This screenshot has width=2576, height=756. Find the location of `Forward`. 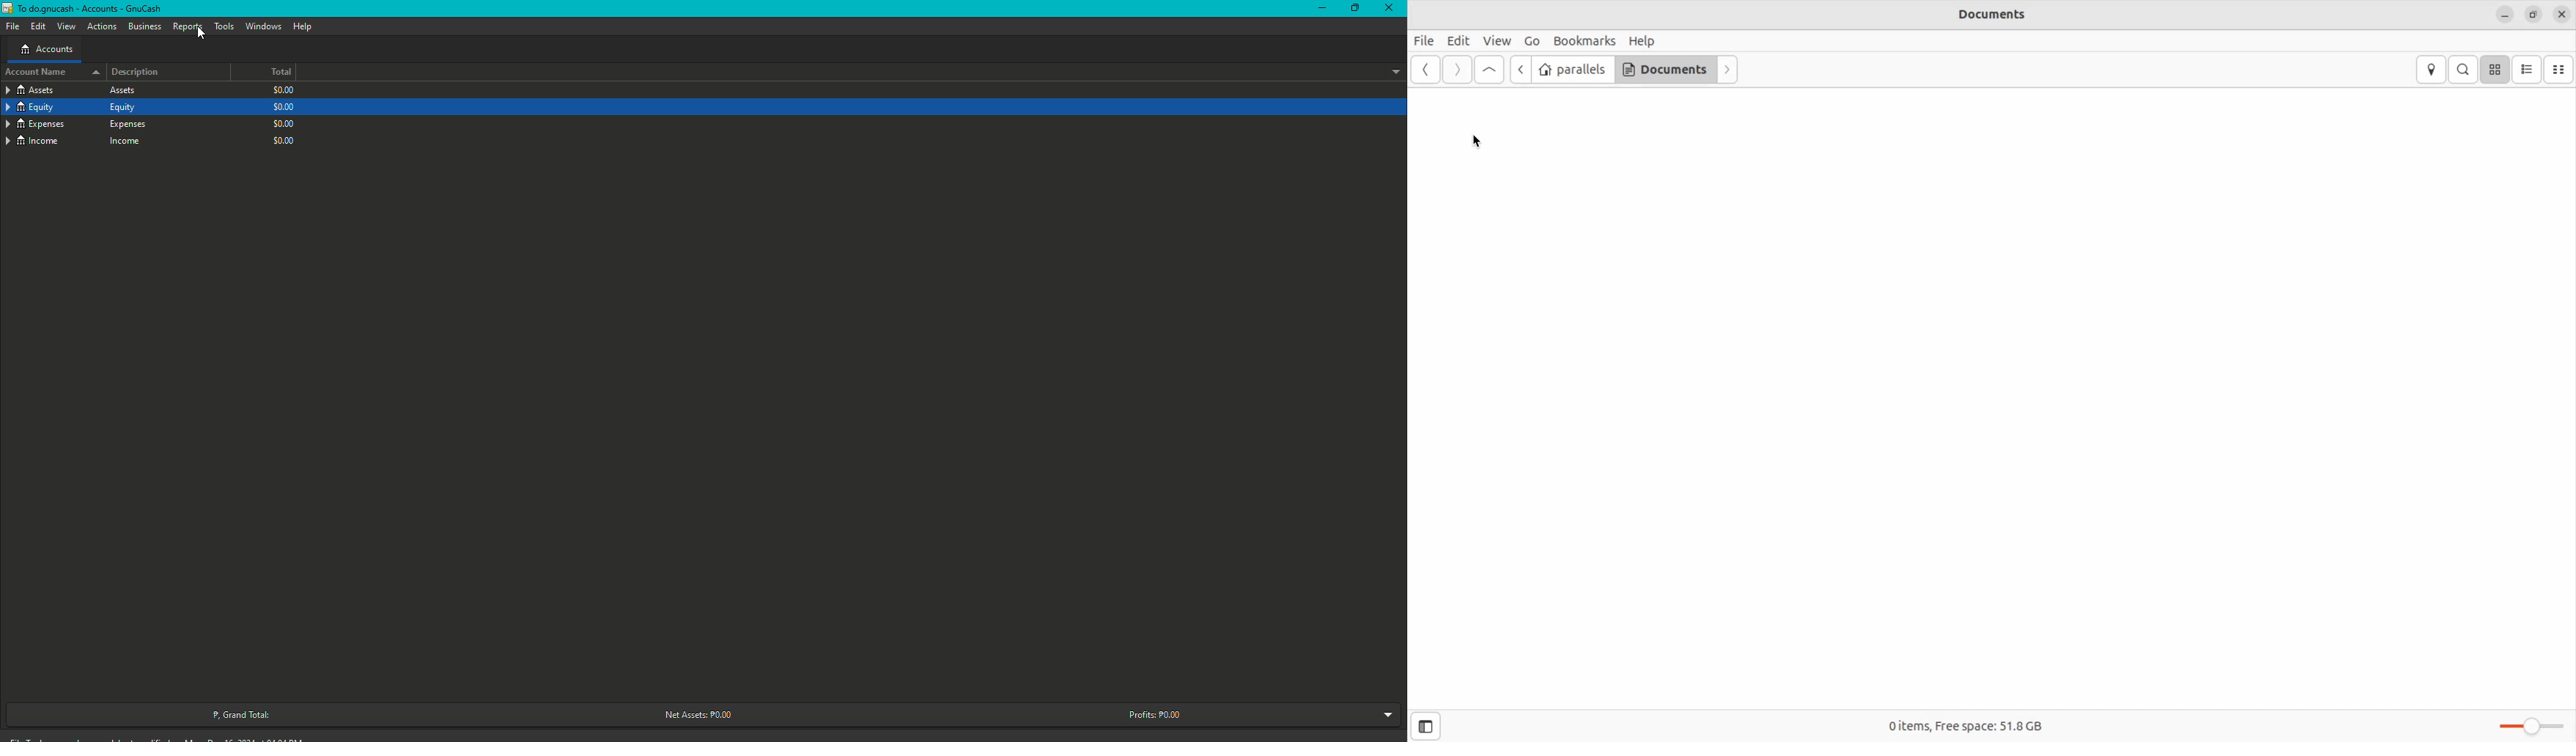

Forward is located at coordinates (1458, 70).